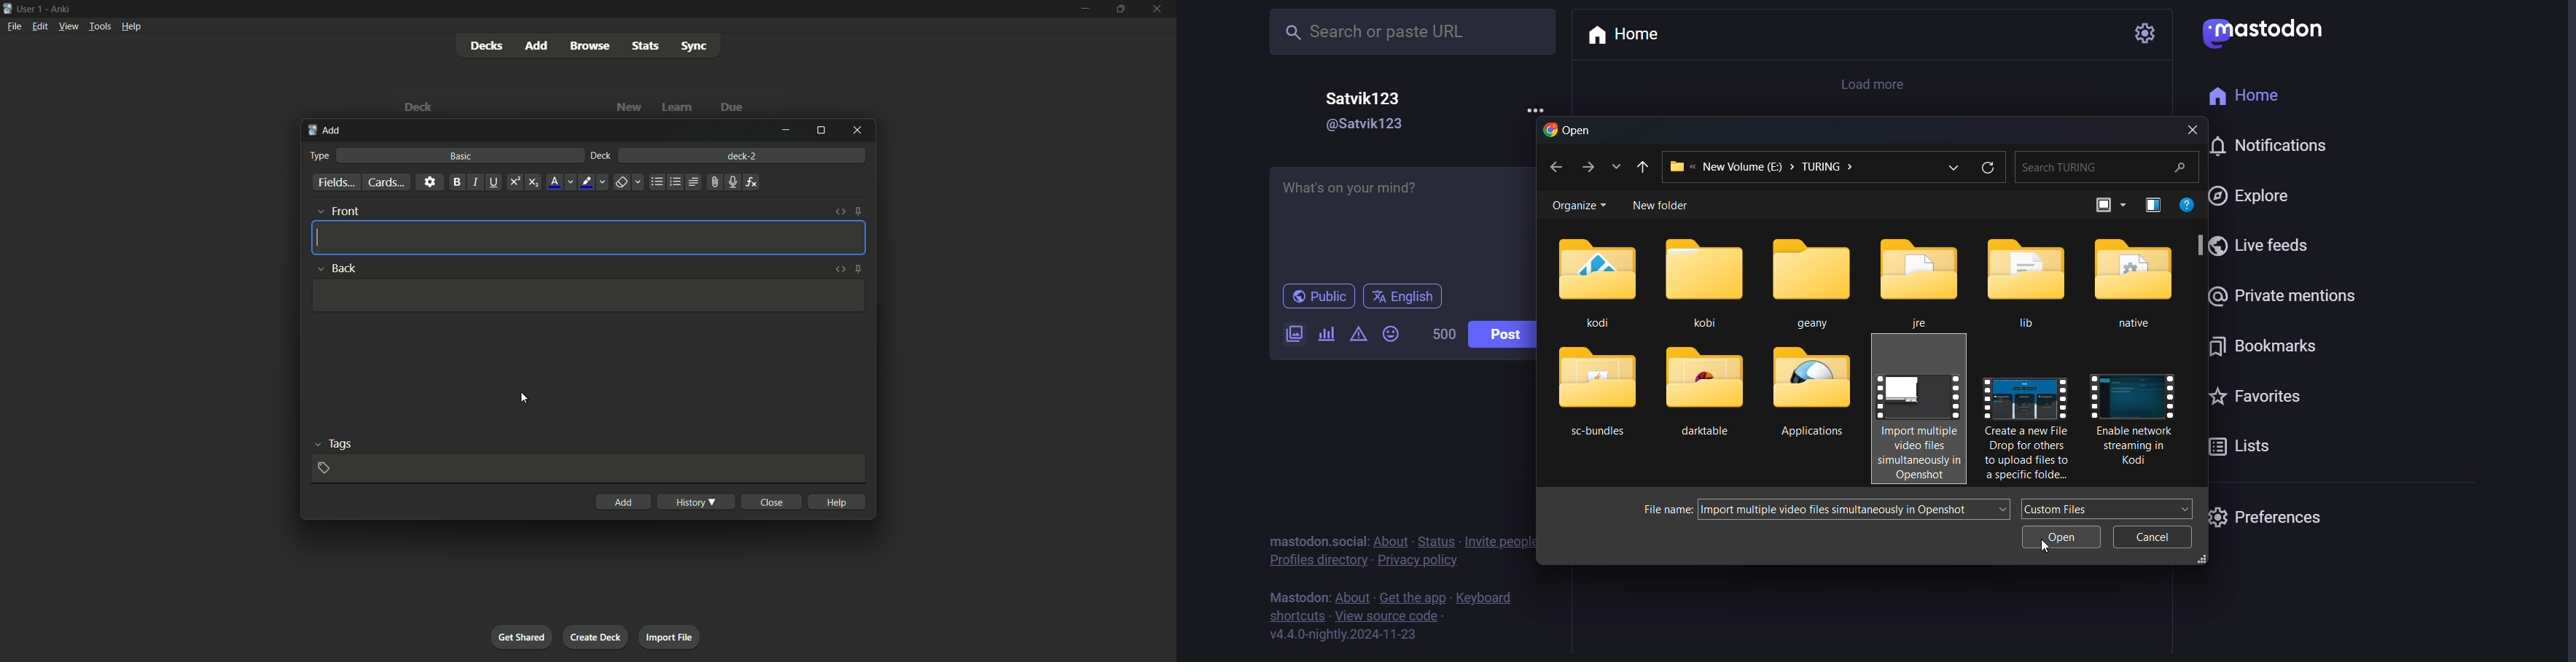  I want to click on get the app, so click(1413, 598).